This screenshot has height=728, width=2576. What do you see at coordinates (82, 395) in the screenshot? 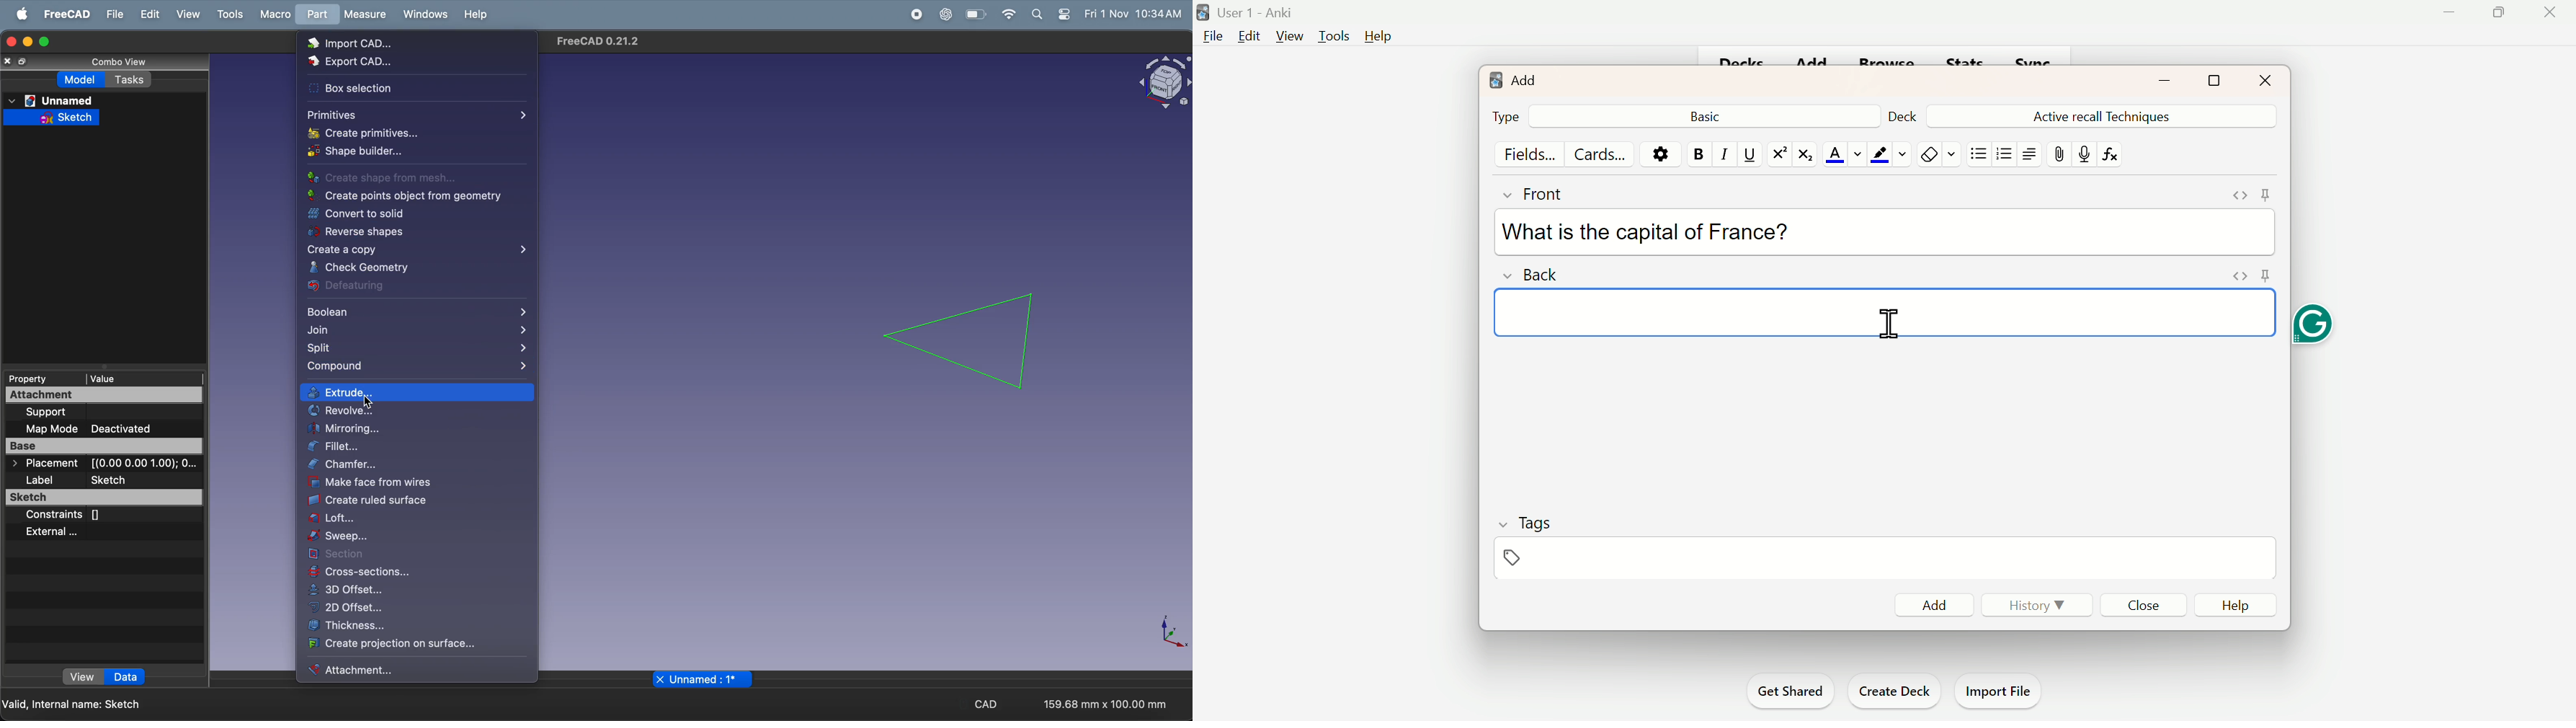
I see `attachment` at bounding box center [82, 395].